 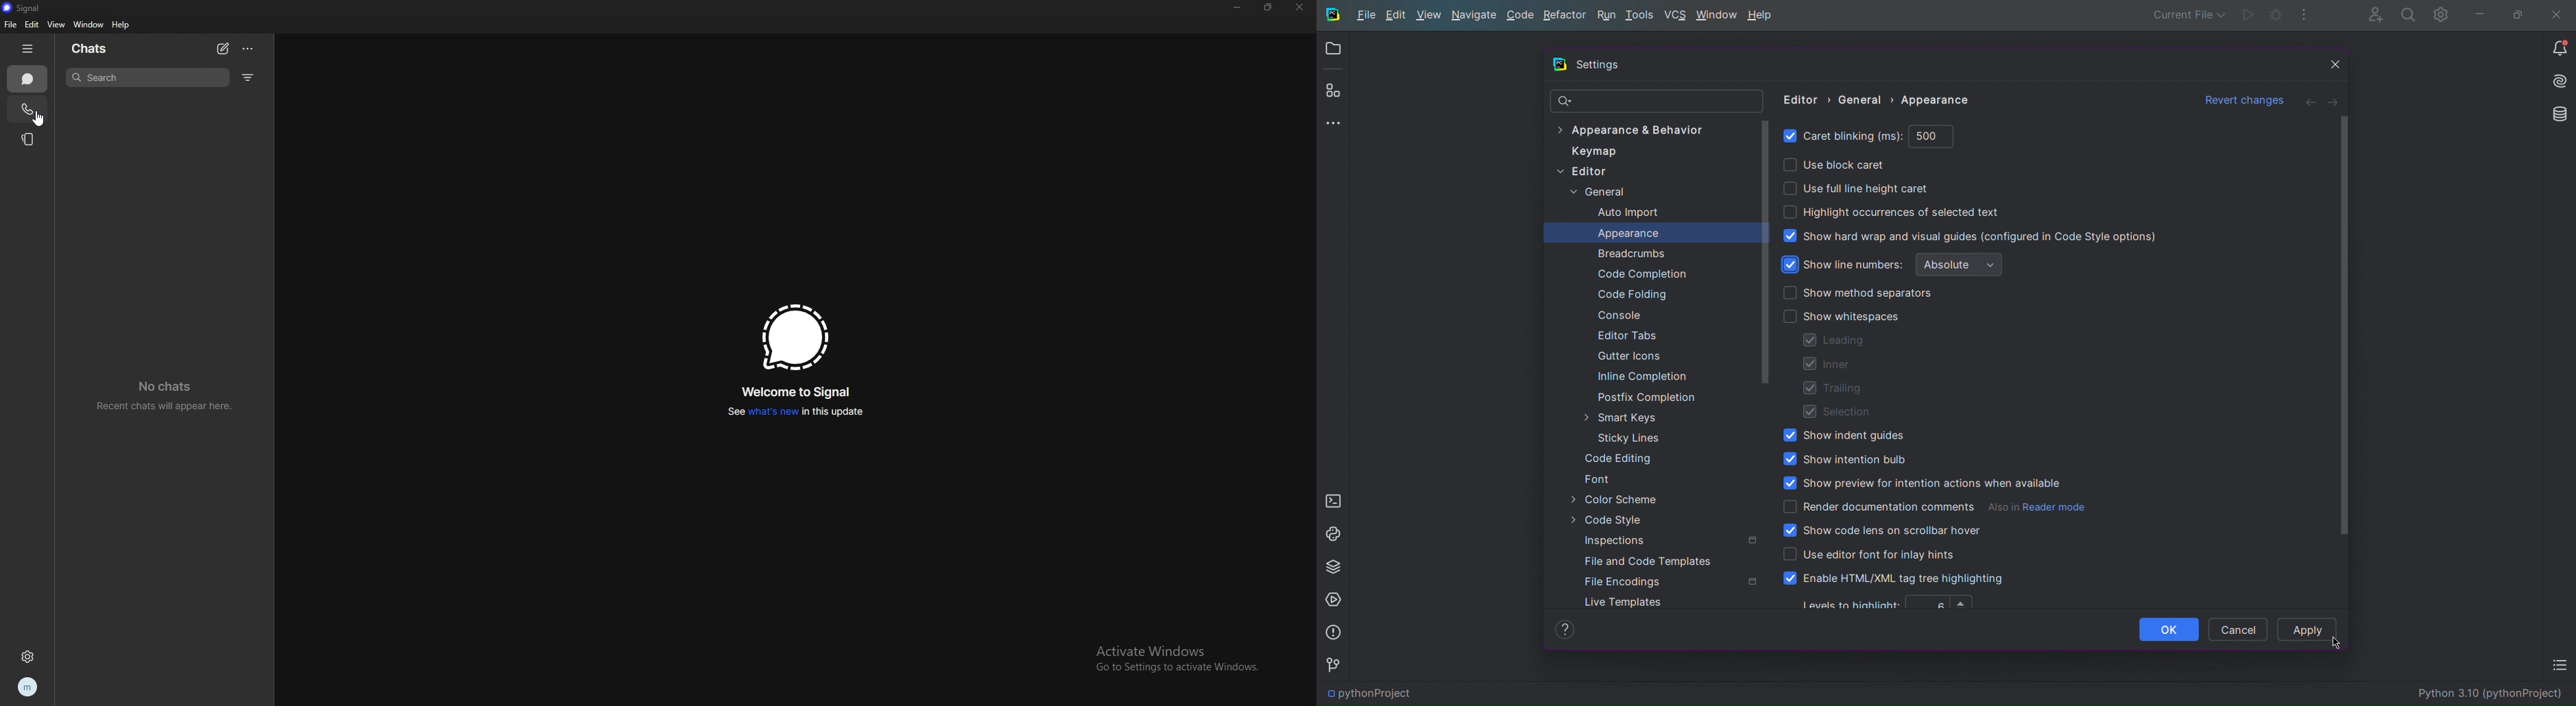 I want to click on Use editor font for inlay hints, so click(x=1869, y=555).